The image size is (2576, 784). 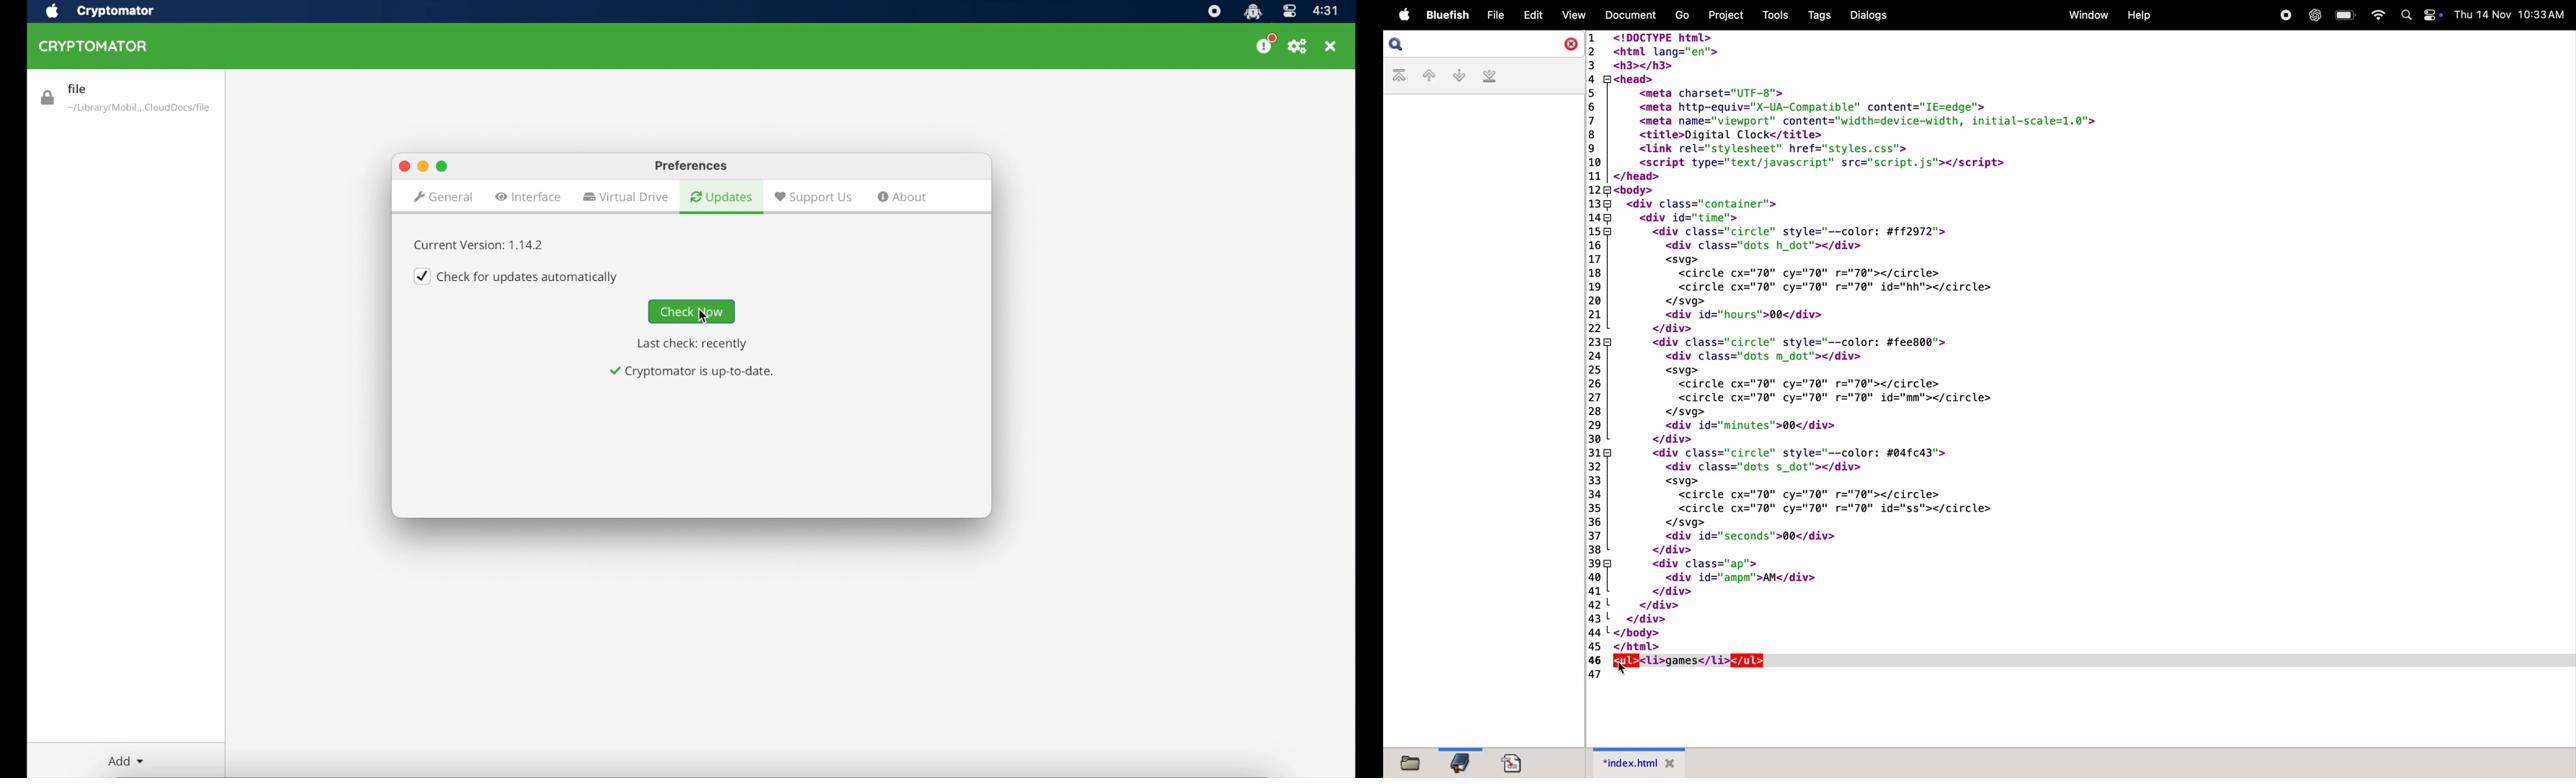 What do you see at coordinates (1869, 16) in the screenshot?
I see `dialogs` at bounding box center [1869, 16].